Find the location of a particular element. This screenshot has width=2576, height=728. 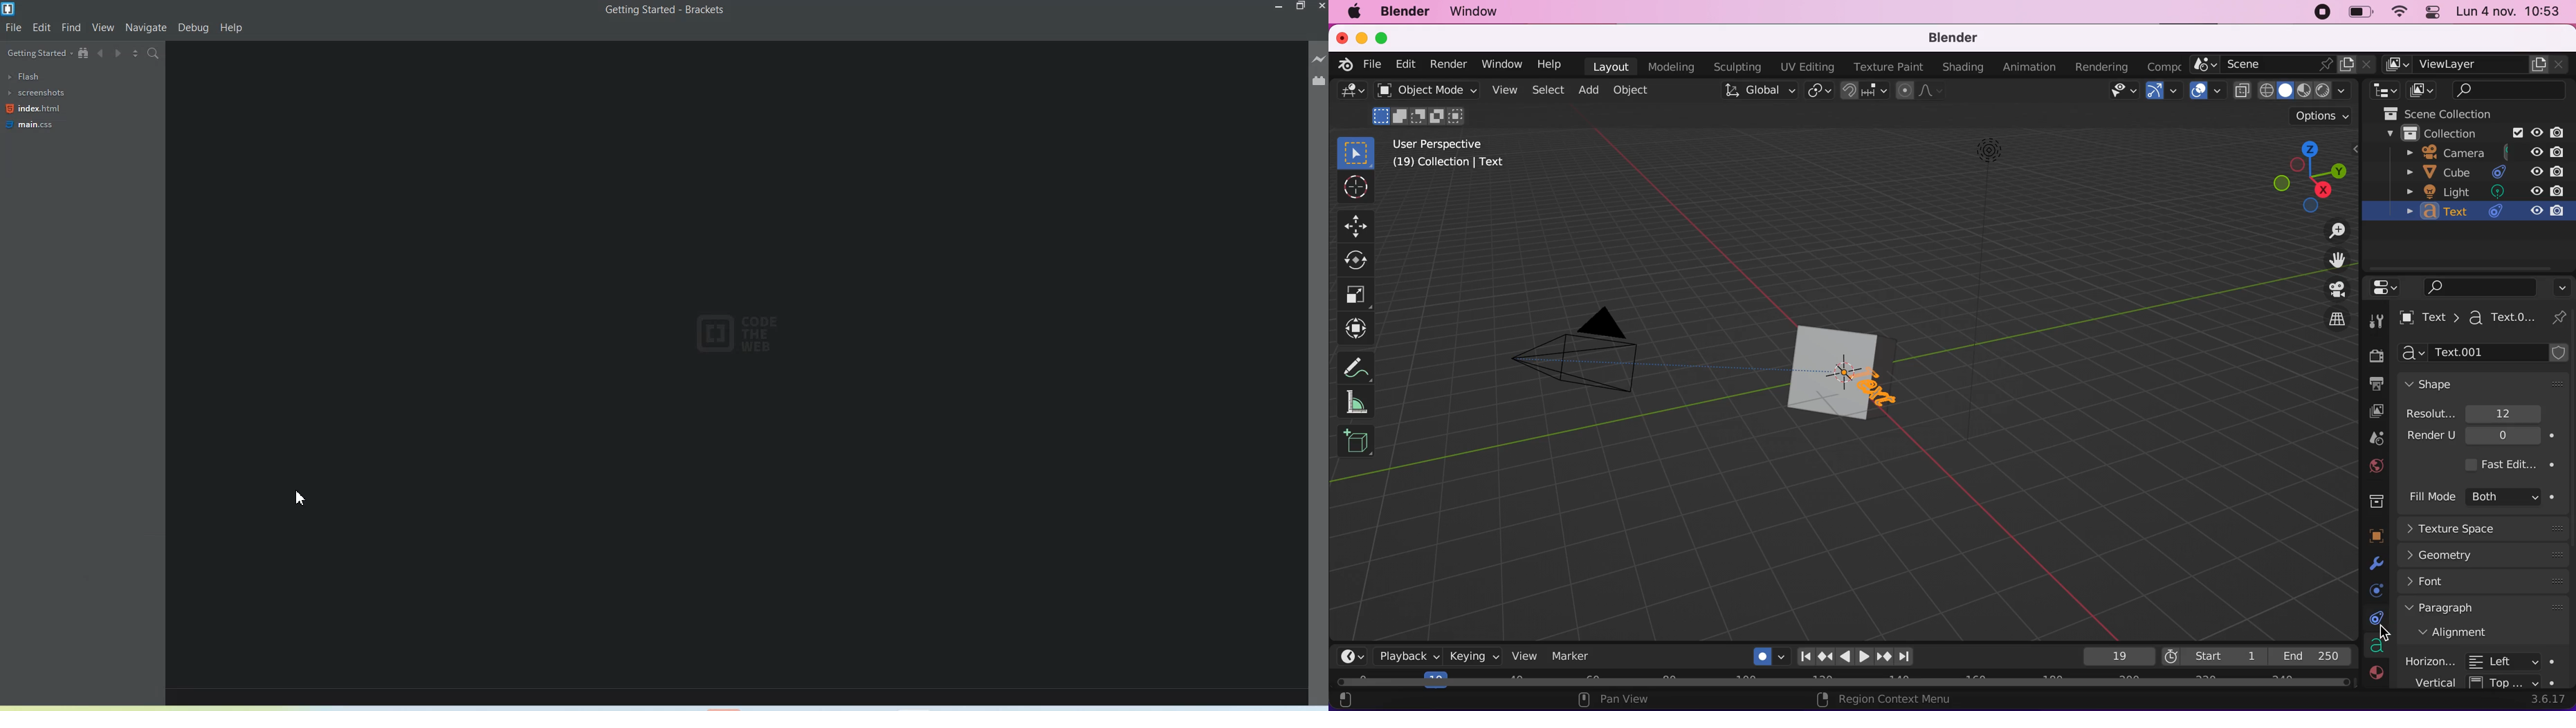

blender is located at coordinates (1410, 13).